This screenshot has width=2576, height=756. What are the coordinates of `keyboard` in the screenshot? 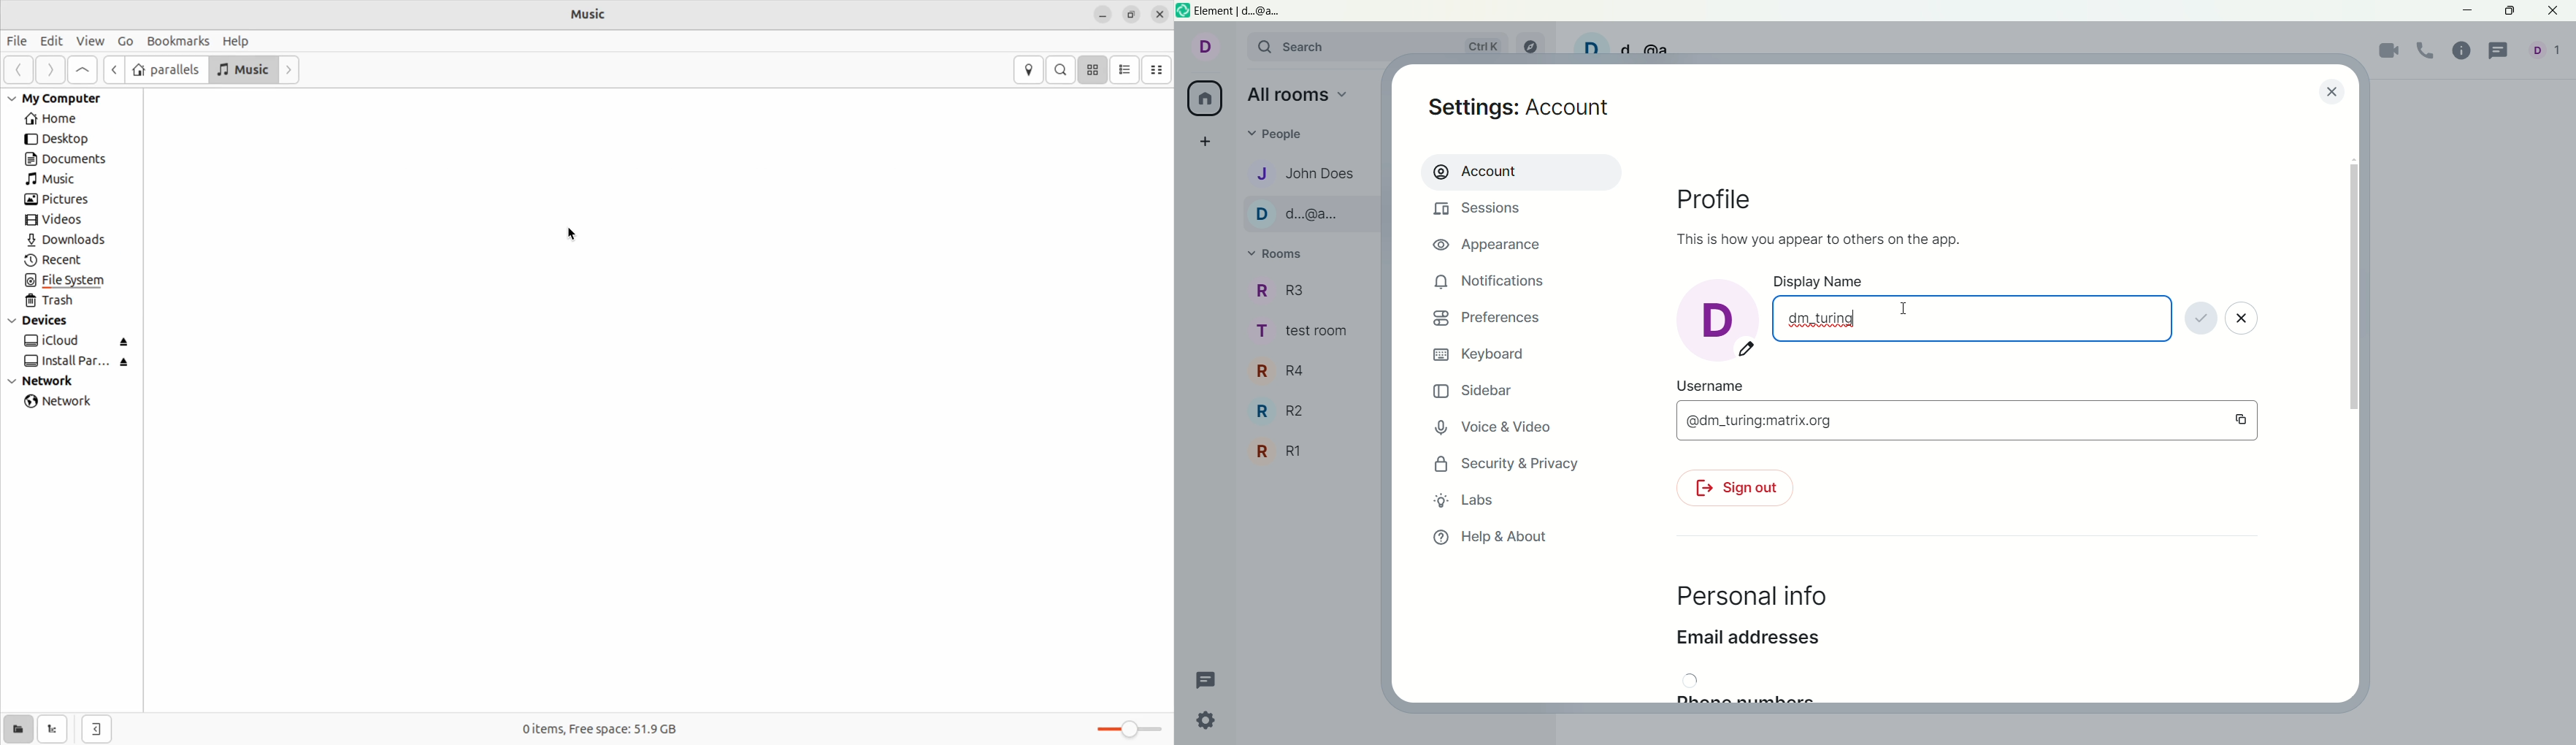 It's located at (1483, 355).